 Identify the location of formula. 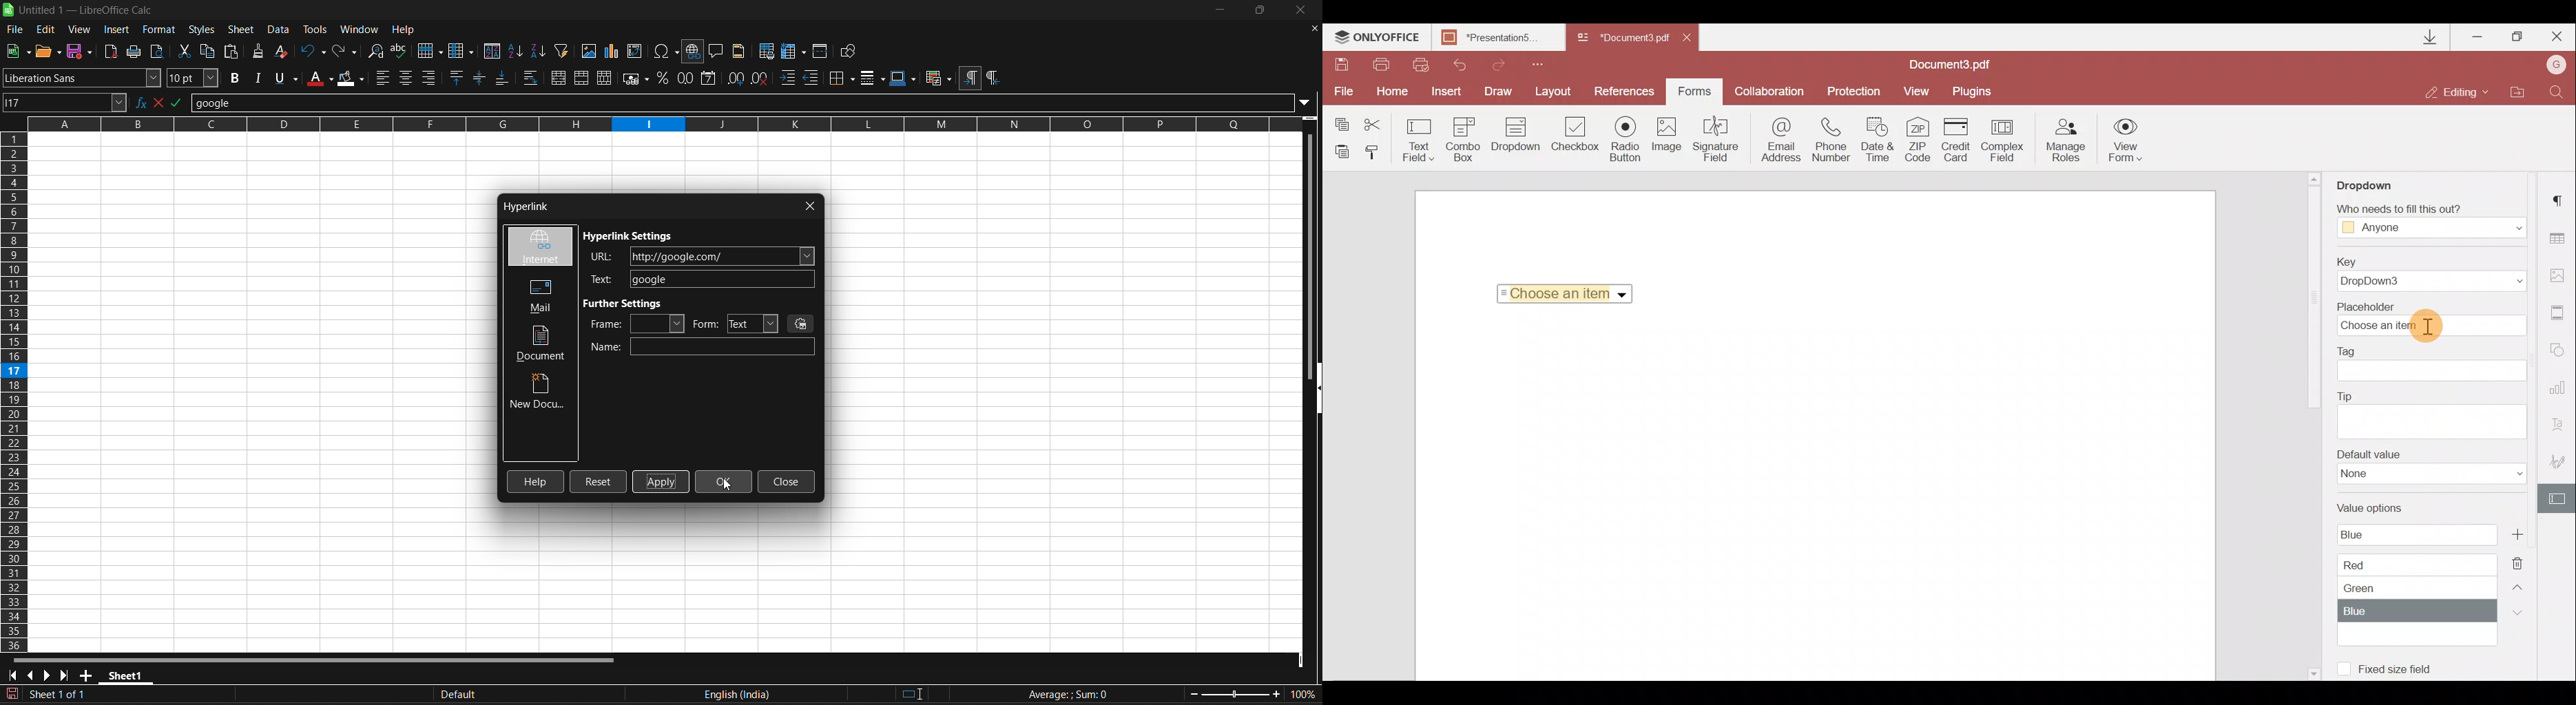
(184, 102).